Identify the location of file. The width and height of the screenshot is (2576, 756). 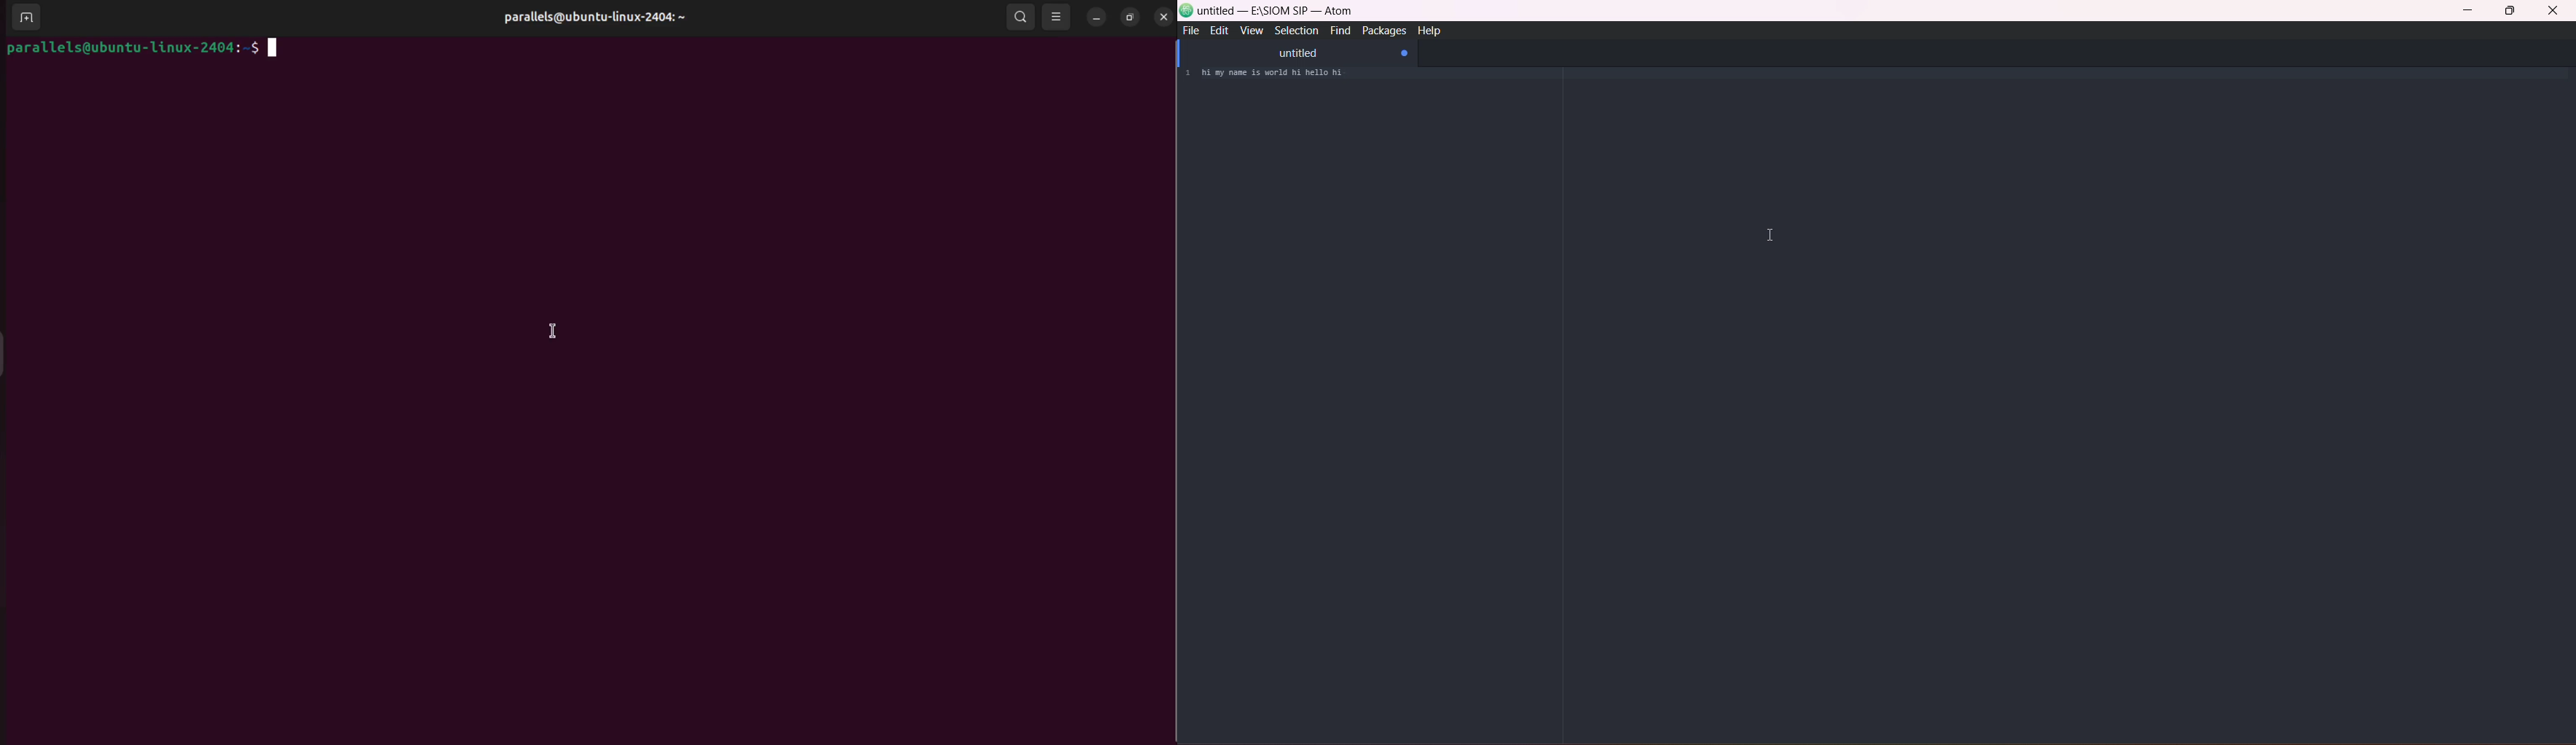
(1193, 31).